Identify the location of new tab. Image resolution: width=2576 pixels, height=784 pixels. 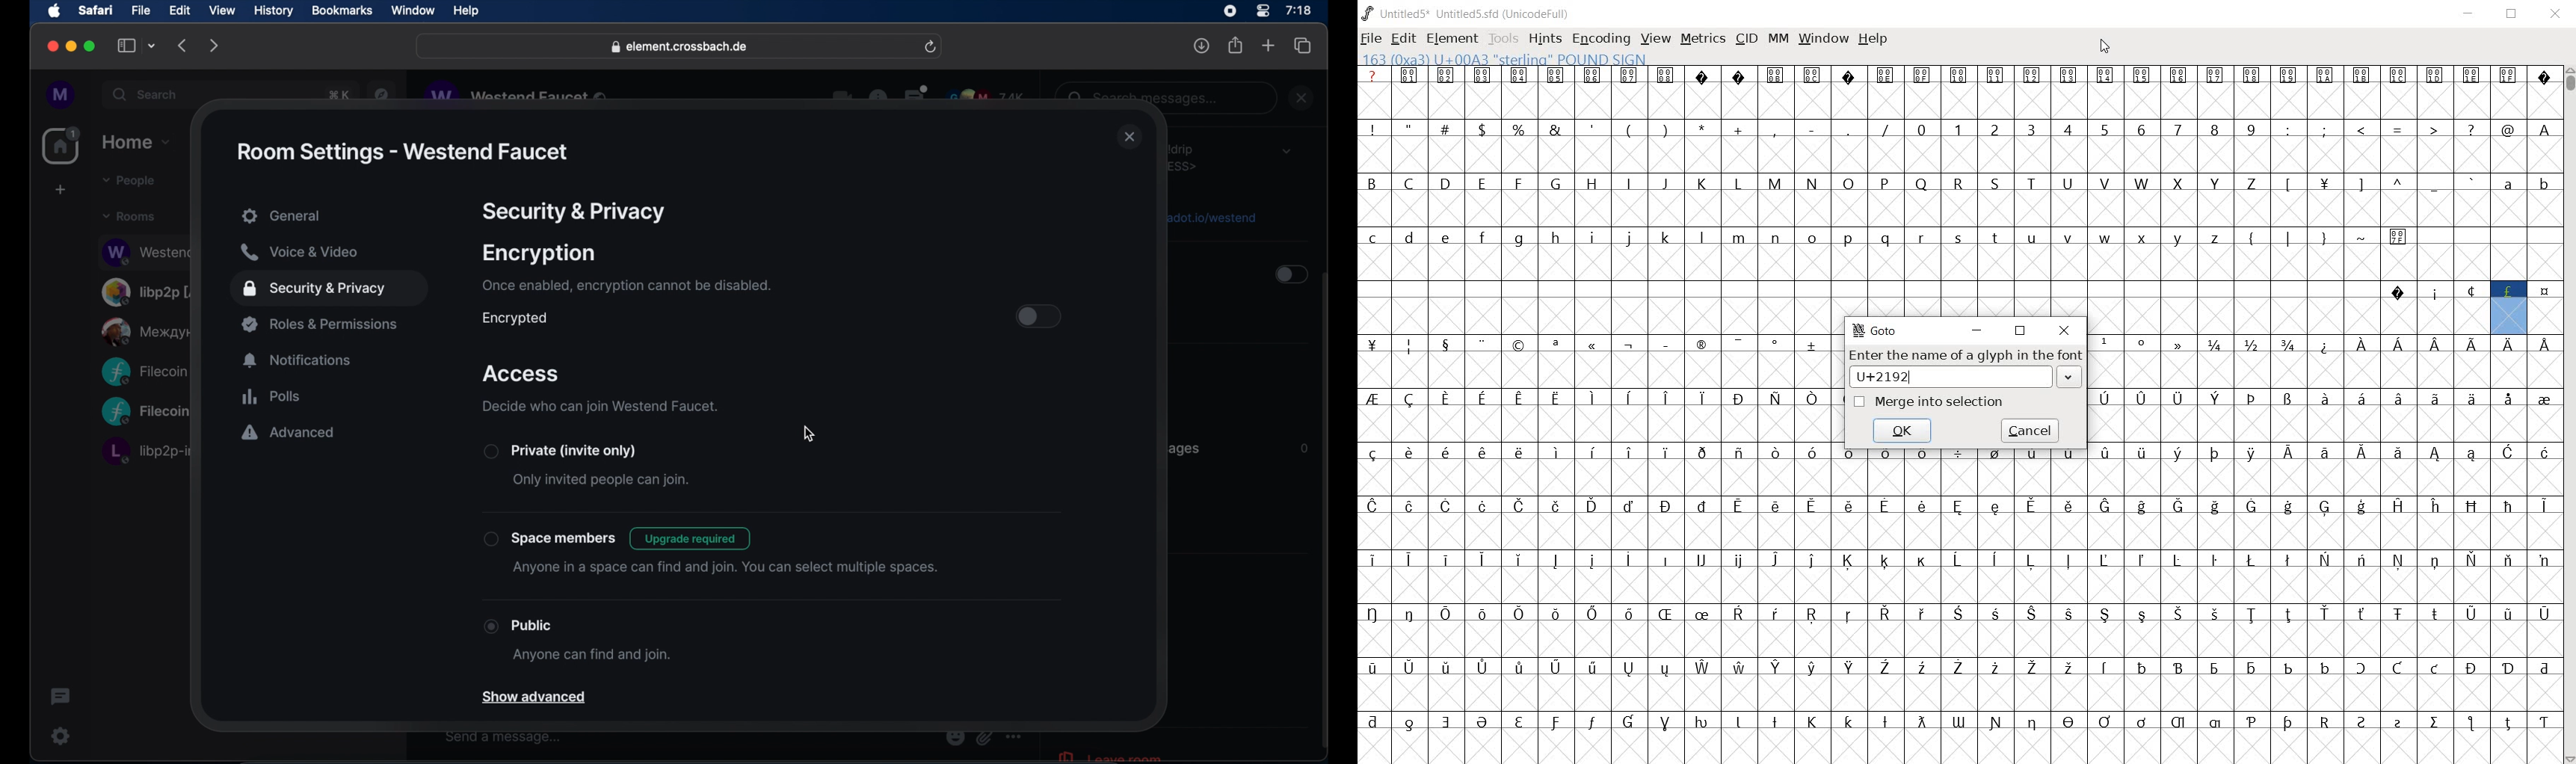
(1269, 45).